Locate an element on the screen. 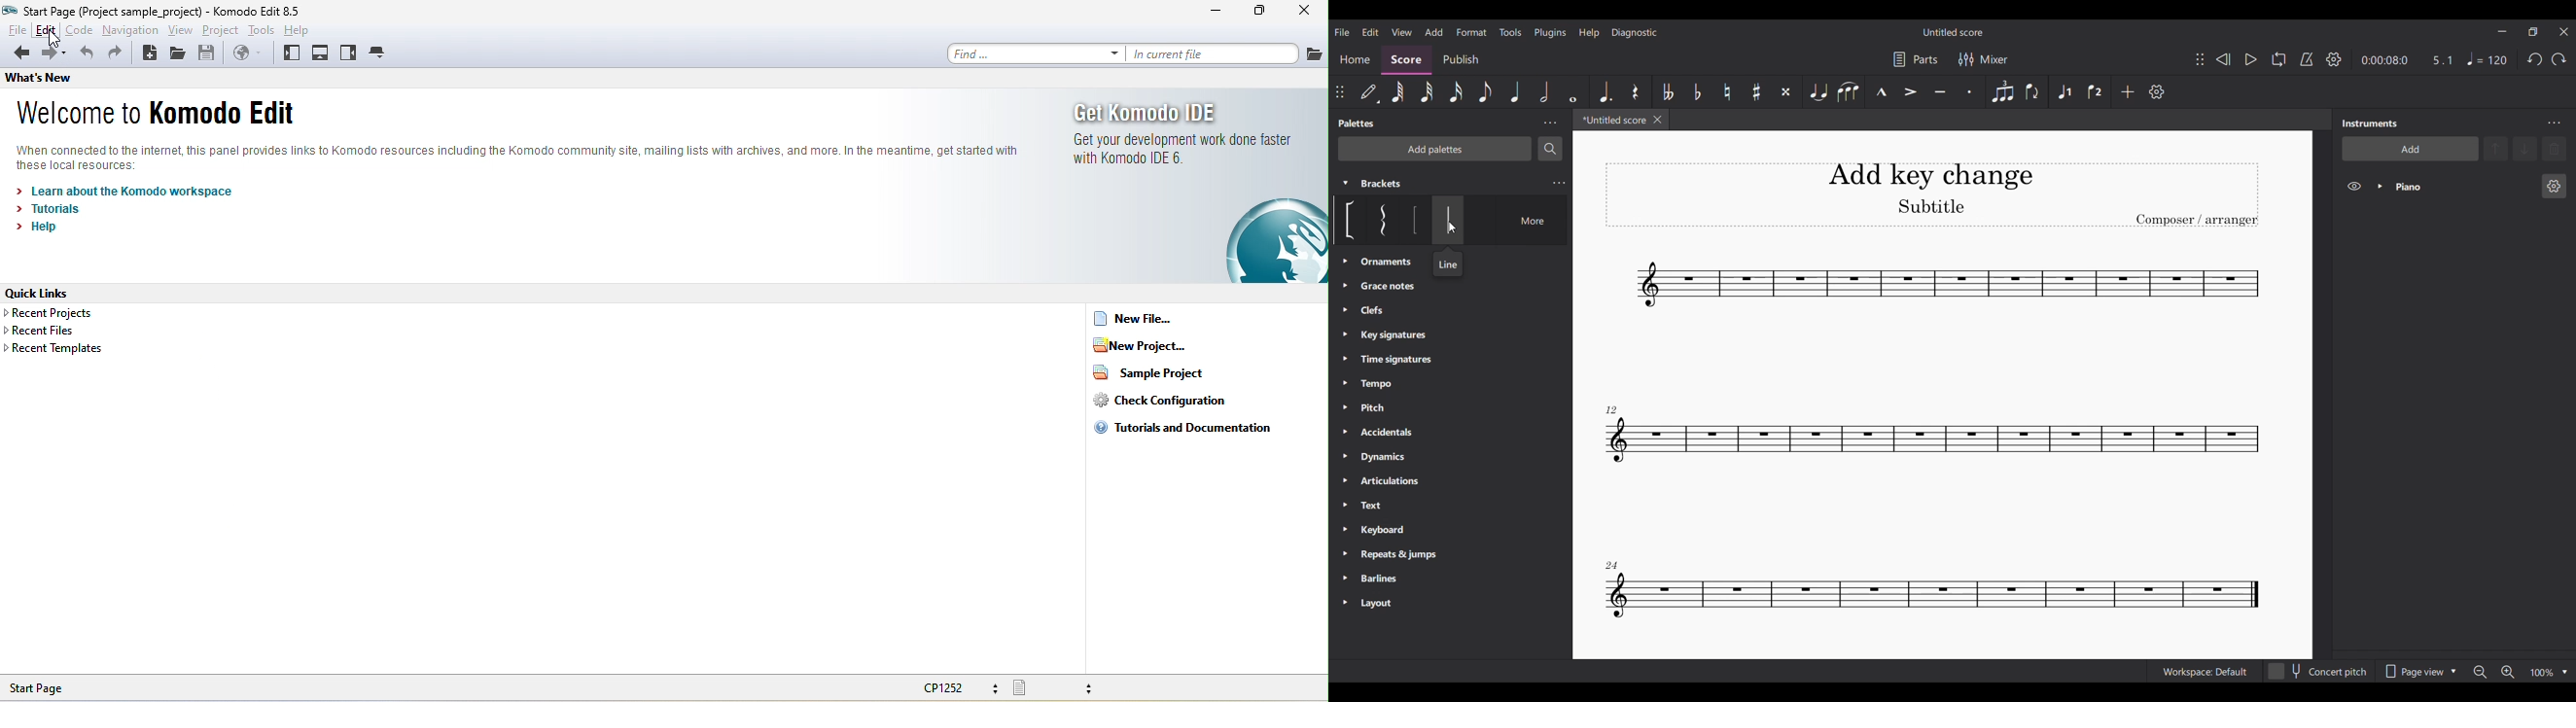 This screenshot has height=728, width=2576. Help menu is located at coordinates (1588, 33).